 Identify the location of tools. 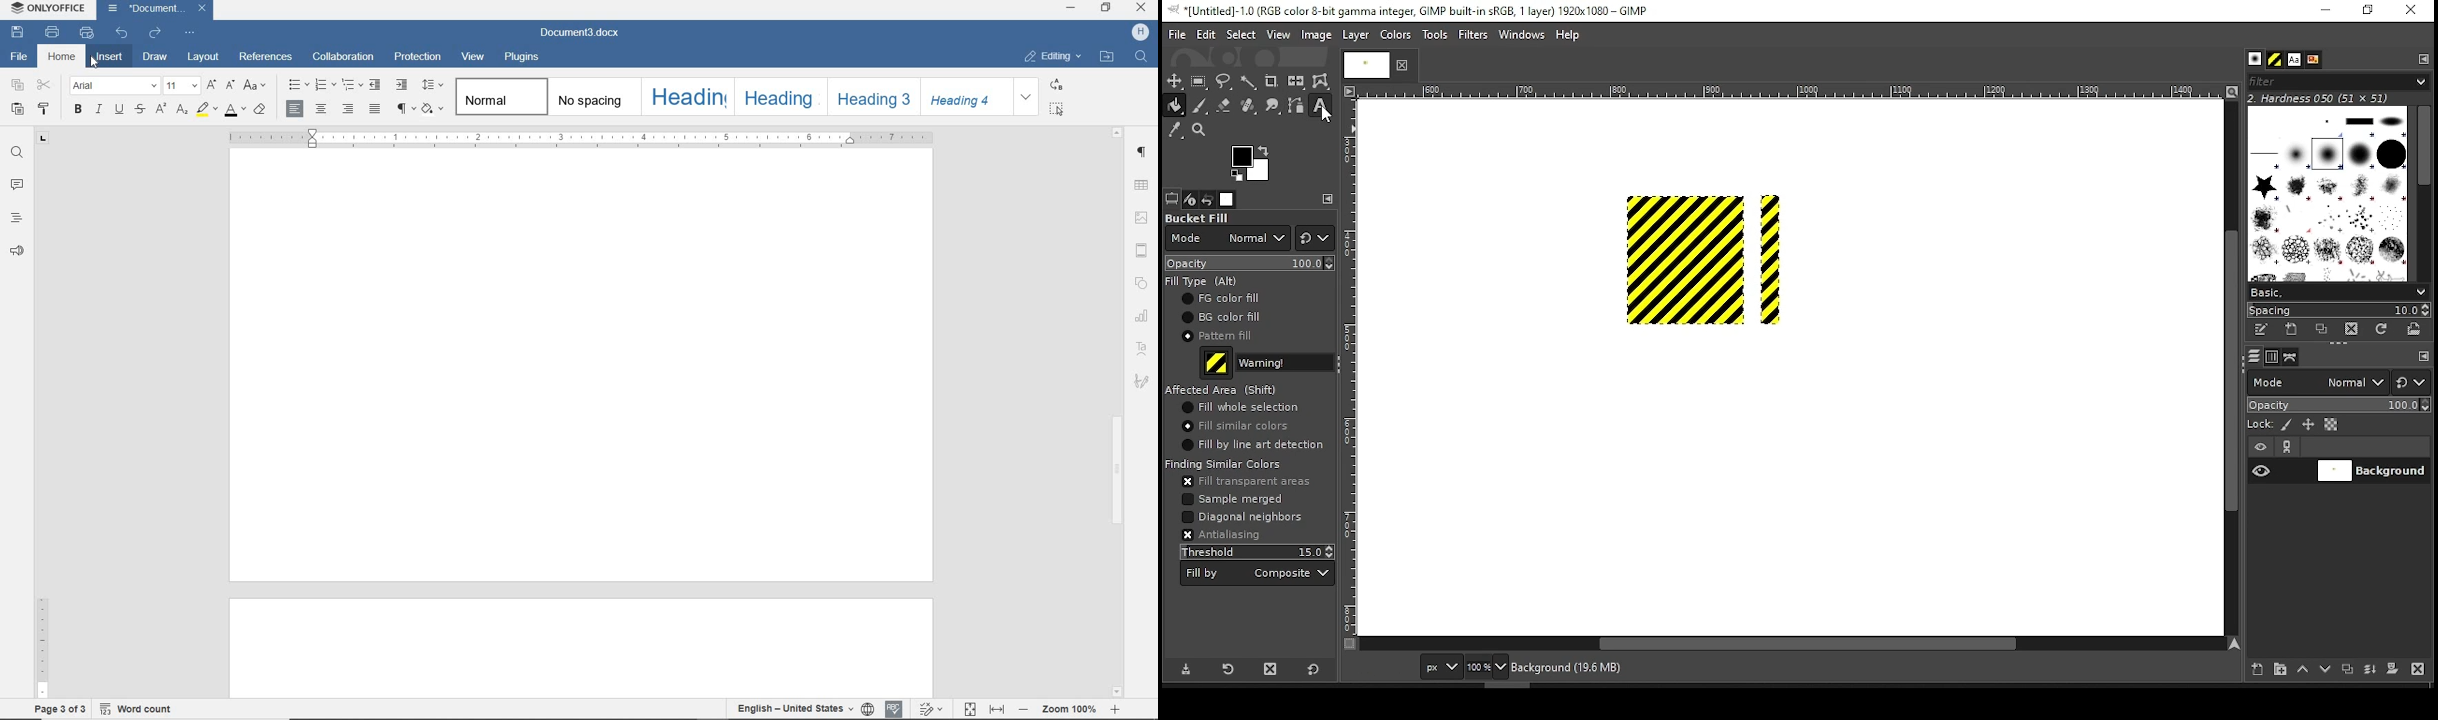
(1437, 36).